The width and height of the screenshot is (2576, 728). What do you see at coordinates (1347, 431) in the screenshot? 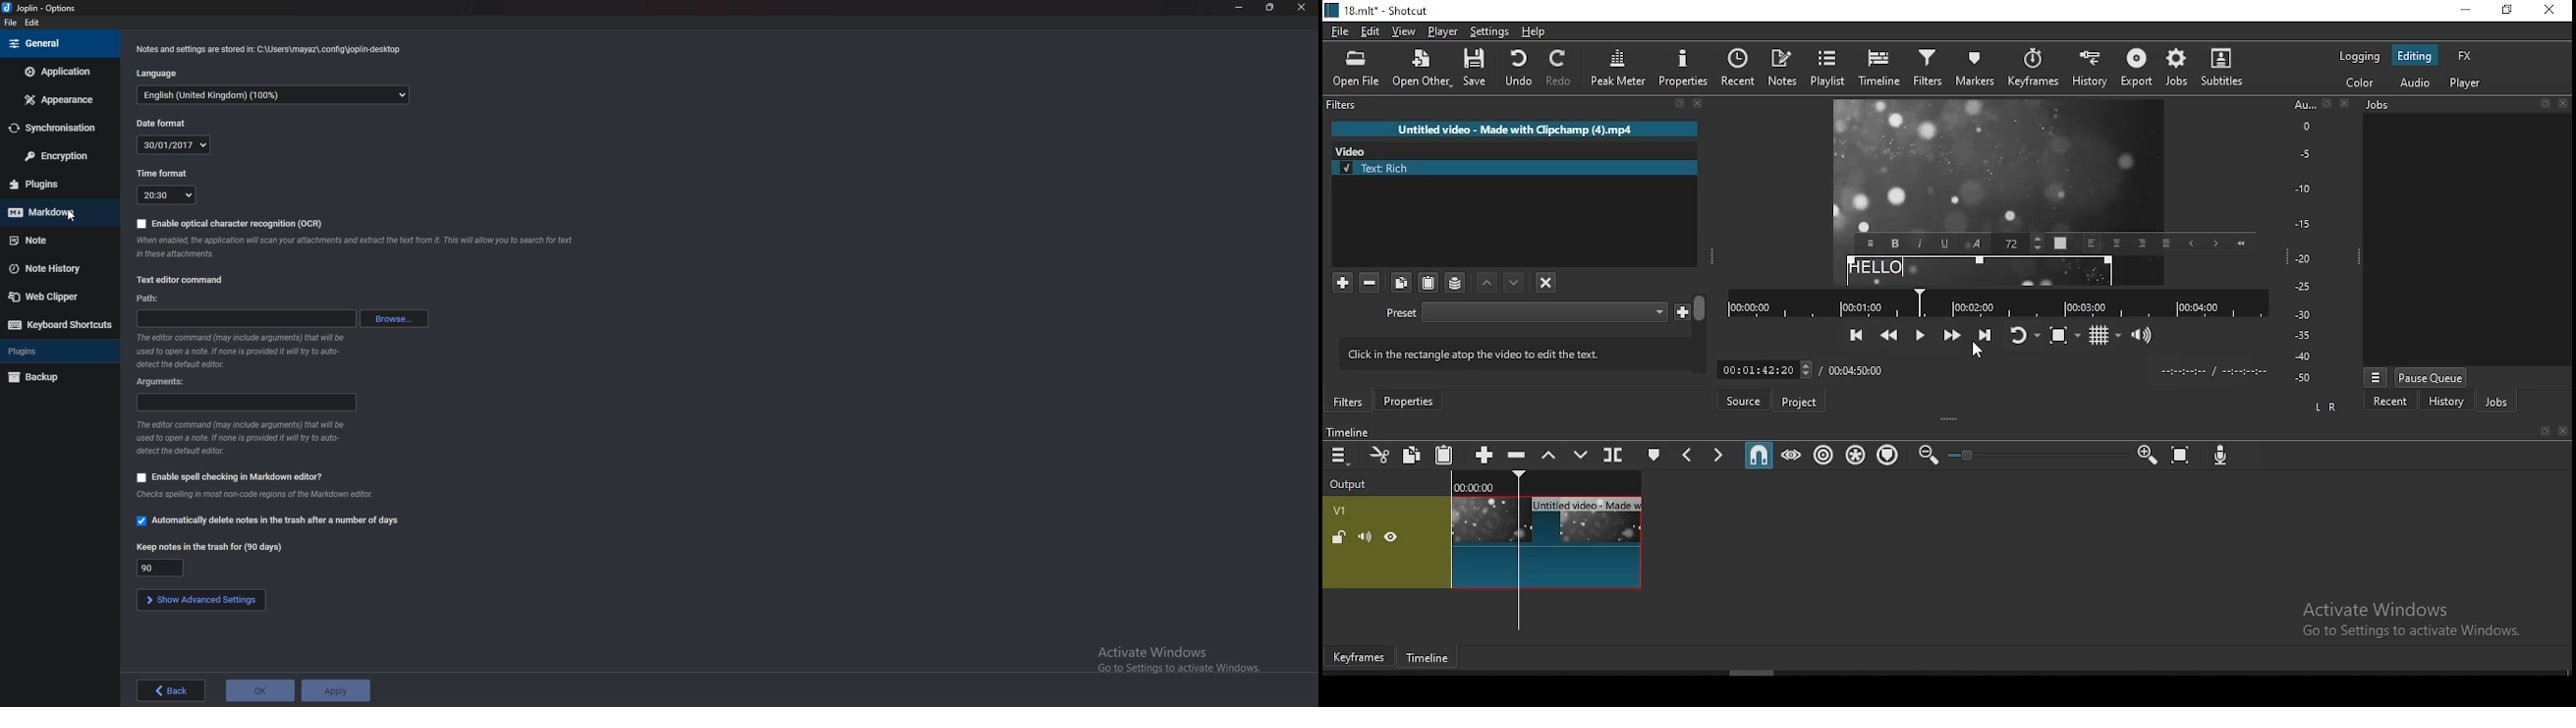
I see `Timeline` at bounding box center [1347, 431].